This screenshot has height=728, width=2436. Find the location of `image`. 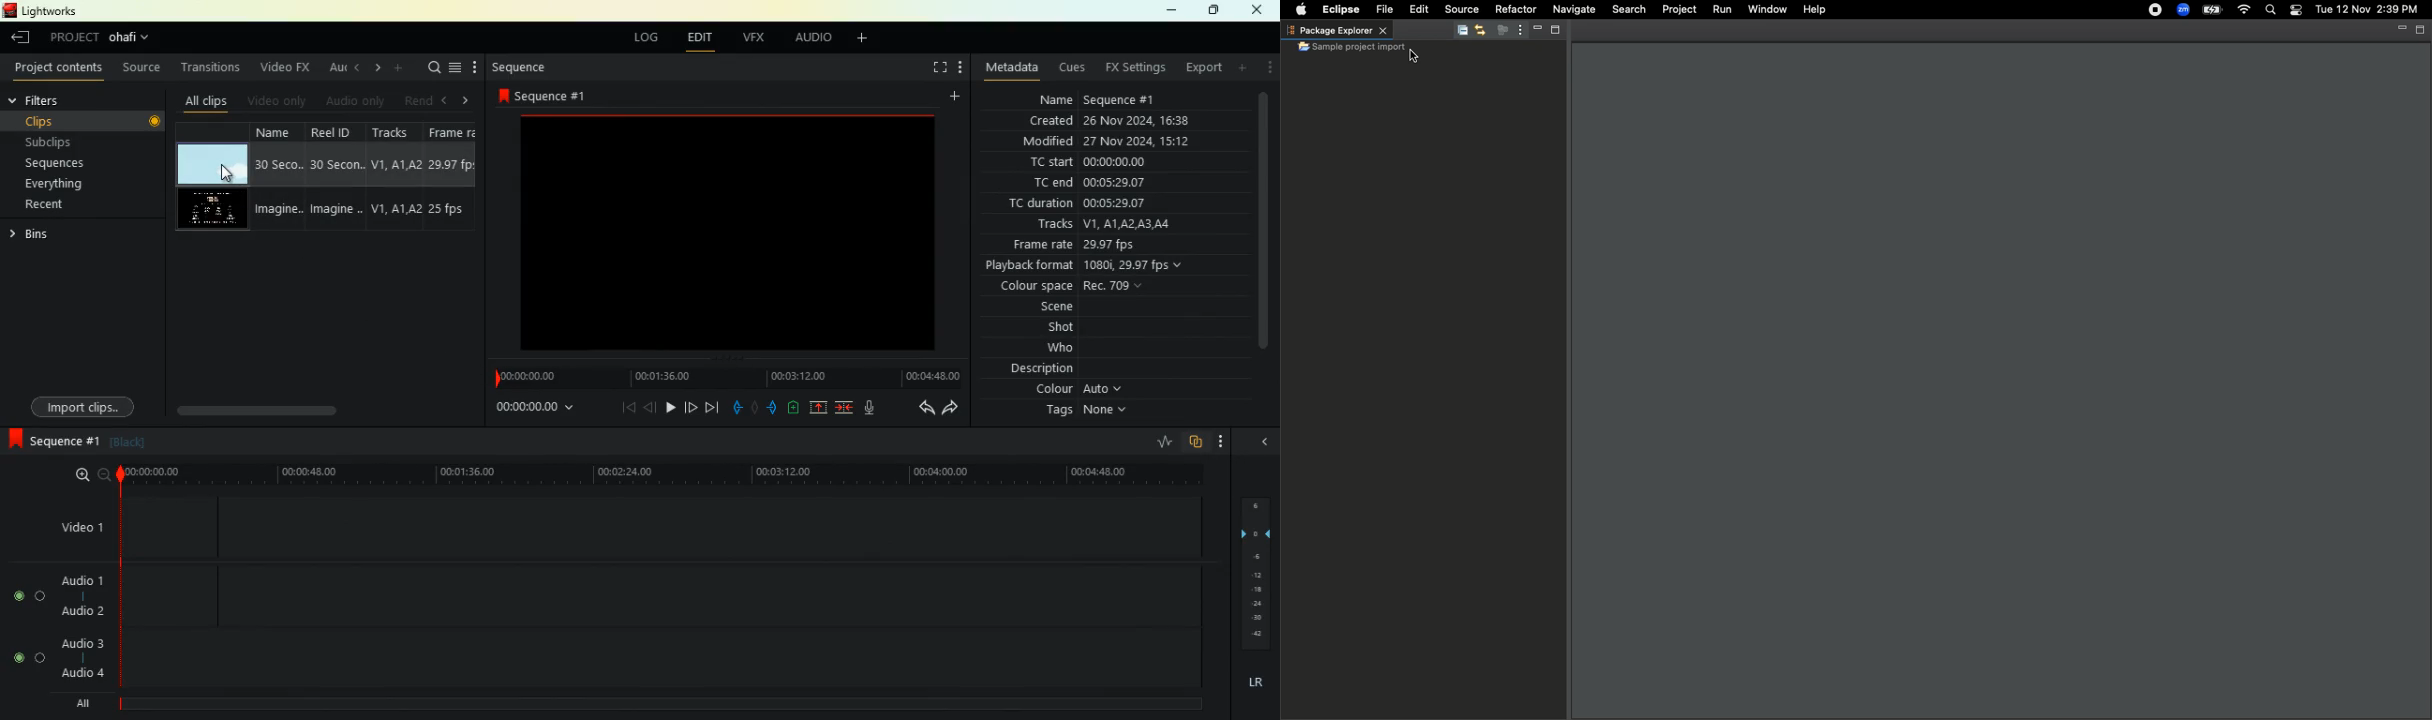

image is located at coordinates (719, 233).